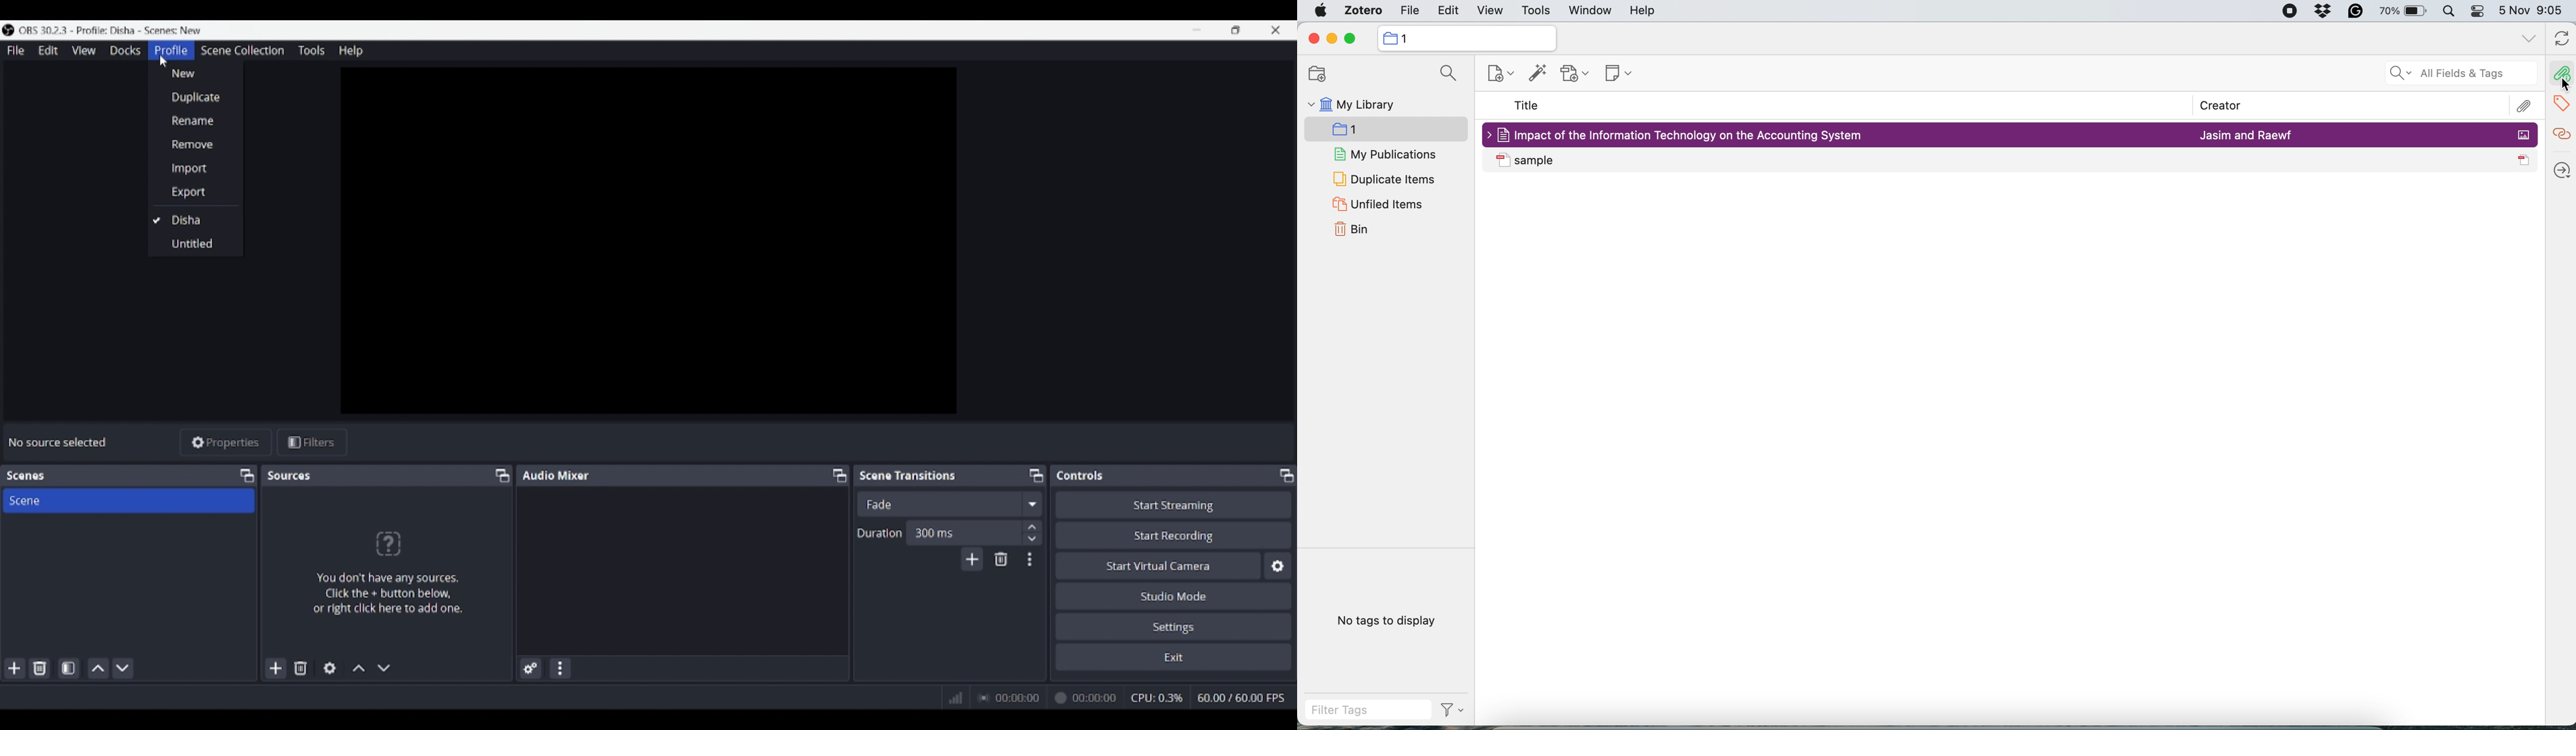 This screenshot has height=756, width=2576. I want to click on Docks menu, so click(125, 51).